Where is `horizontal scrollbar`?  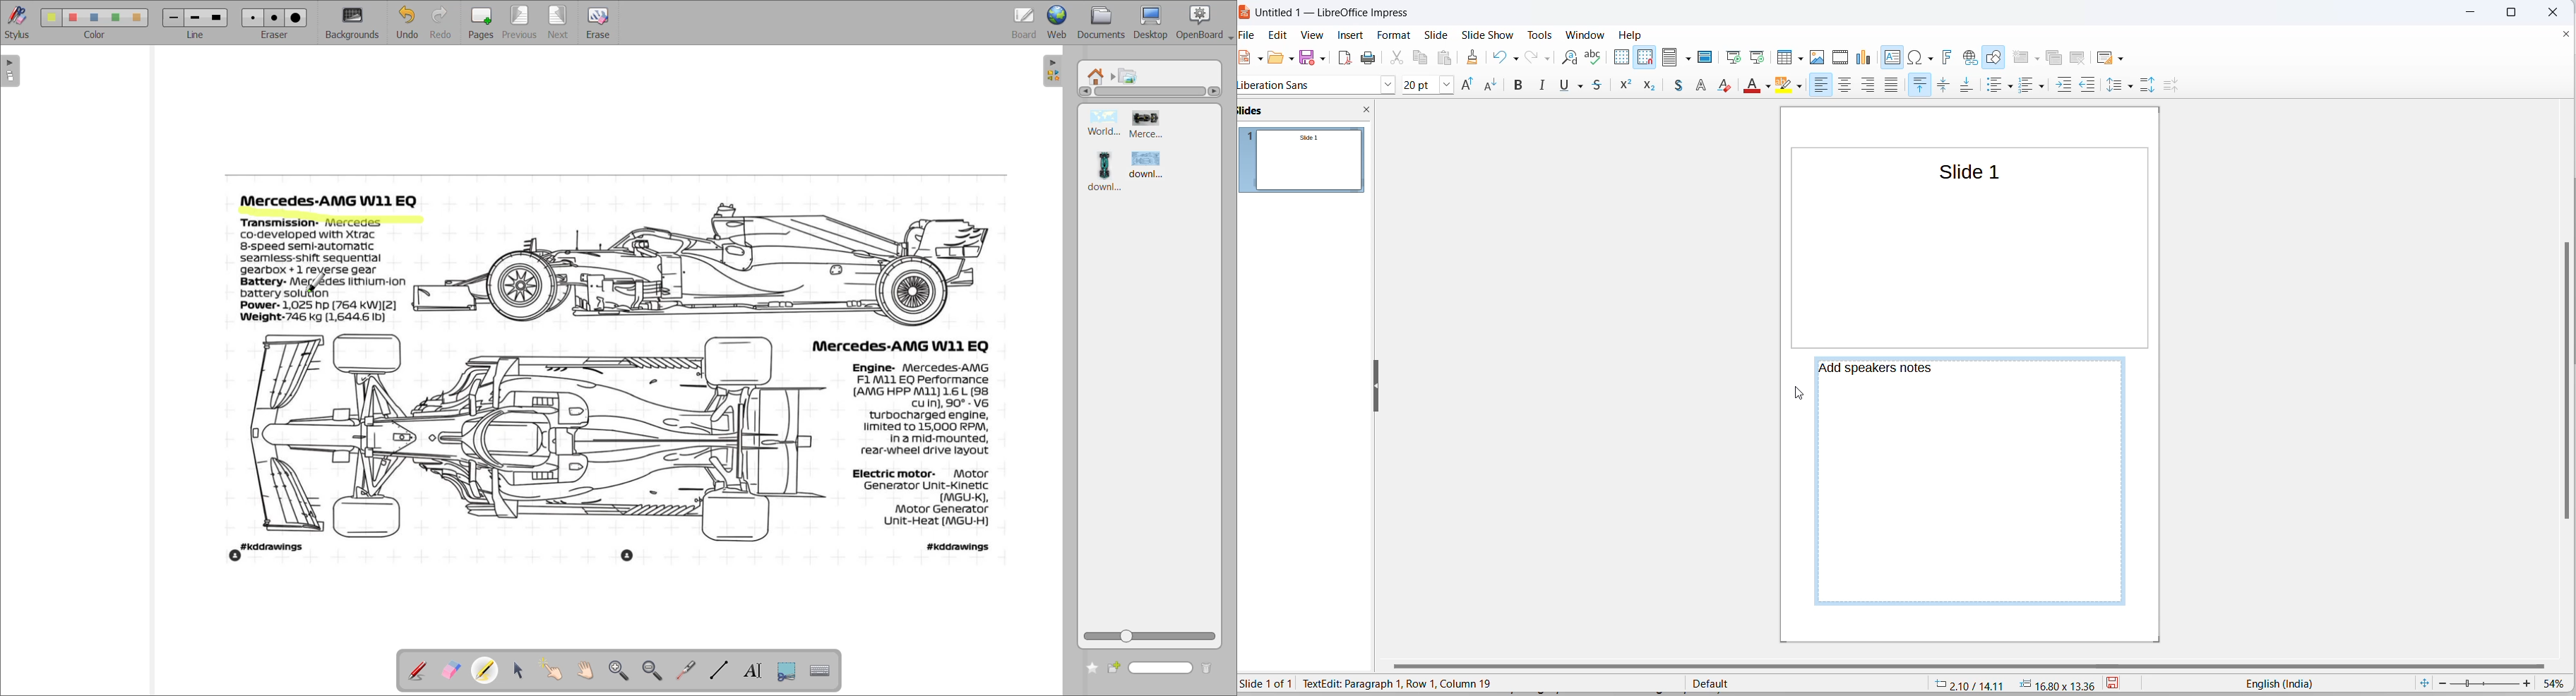 horizontal scrollbar is located at coordinates (1979, 668).